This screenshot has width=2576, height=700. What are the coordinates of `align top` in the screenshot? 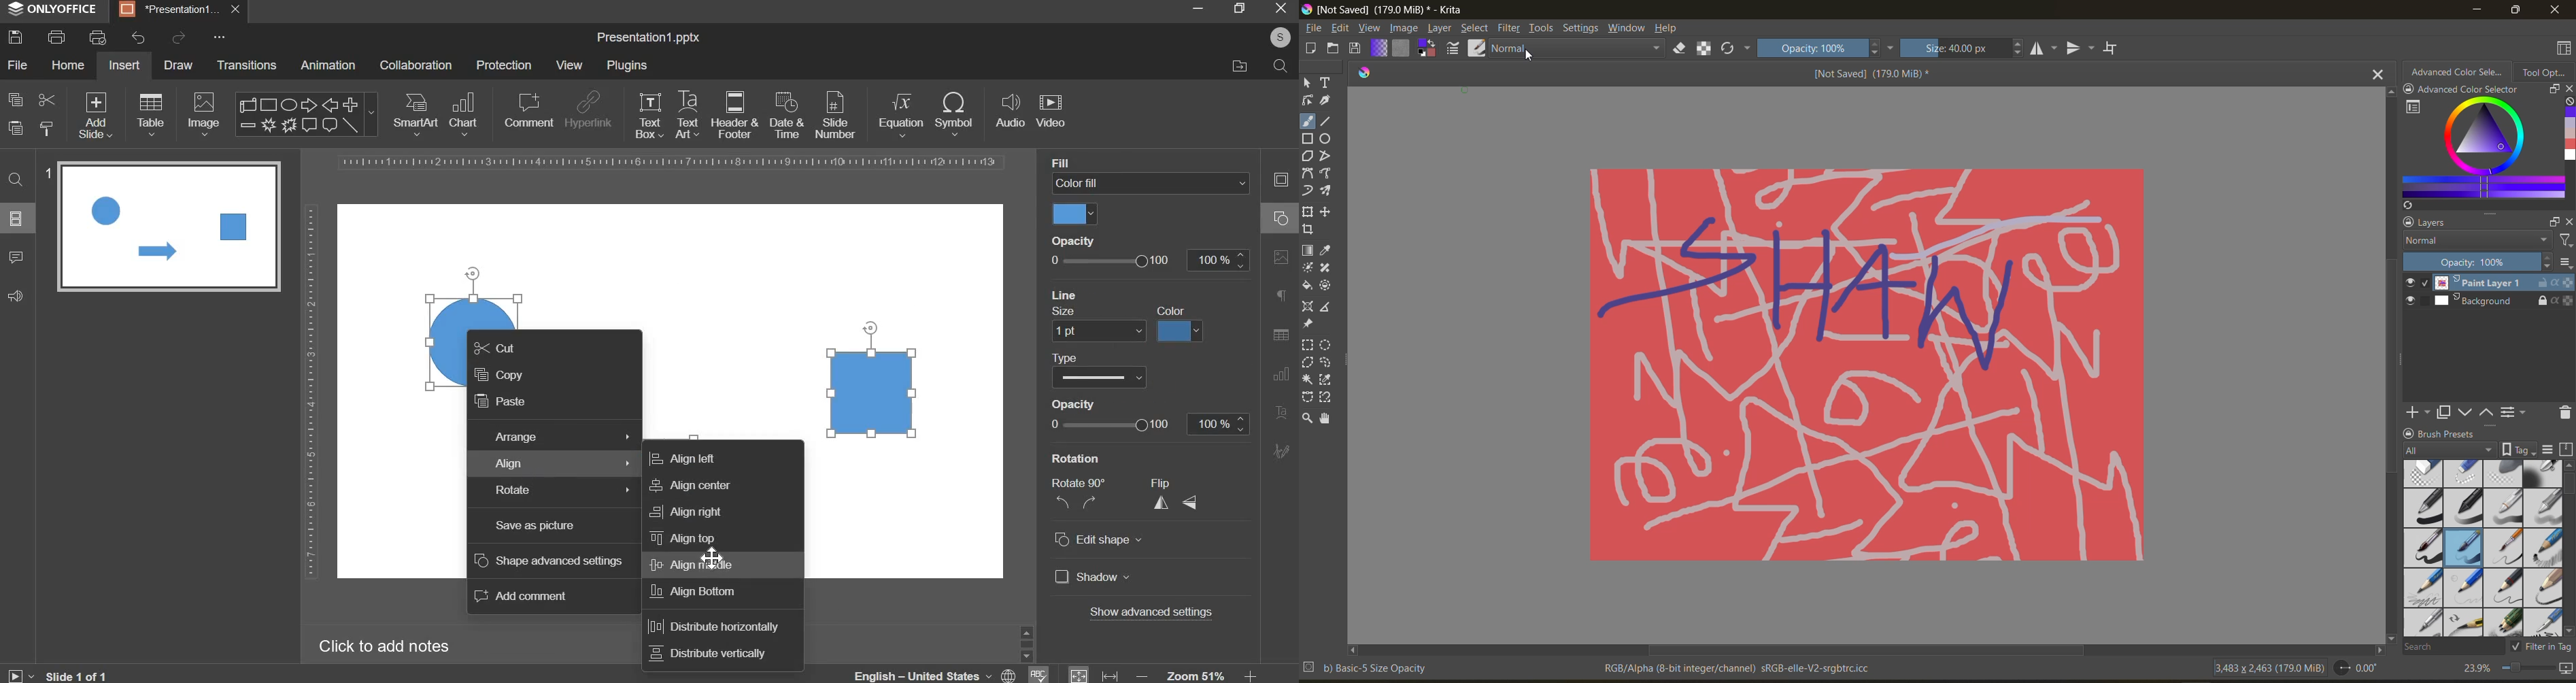 It's located at (683, 537).